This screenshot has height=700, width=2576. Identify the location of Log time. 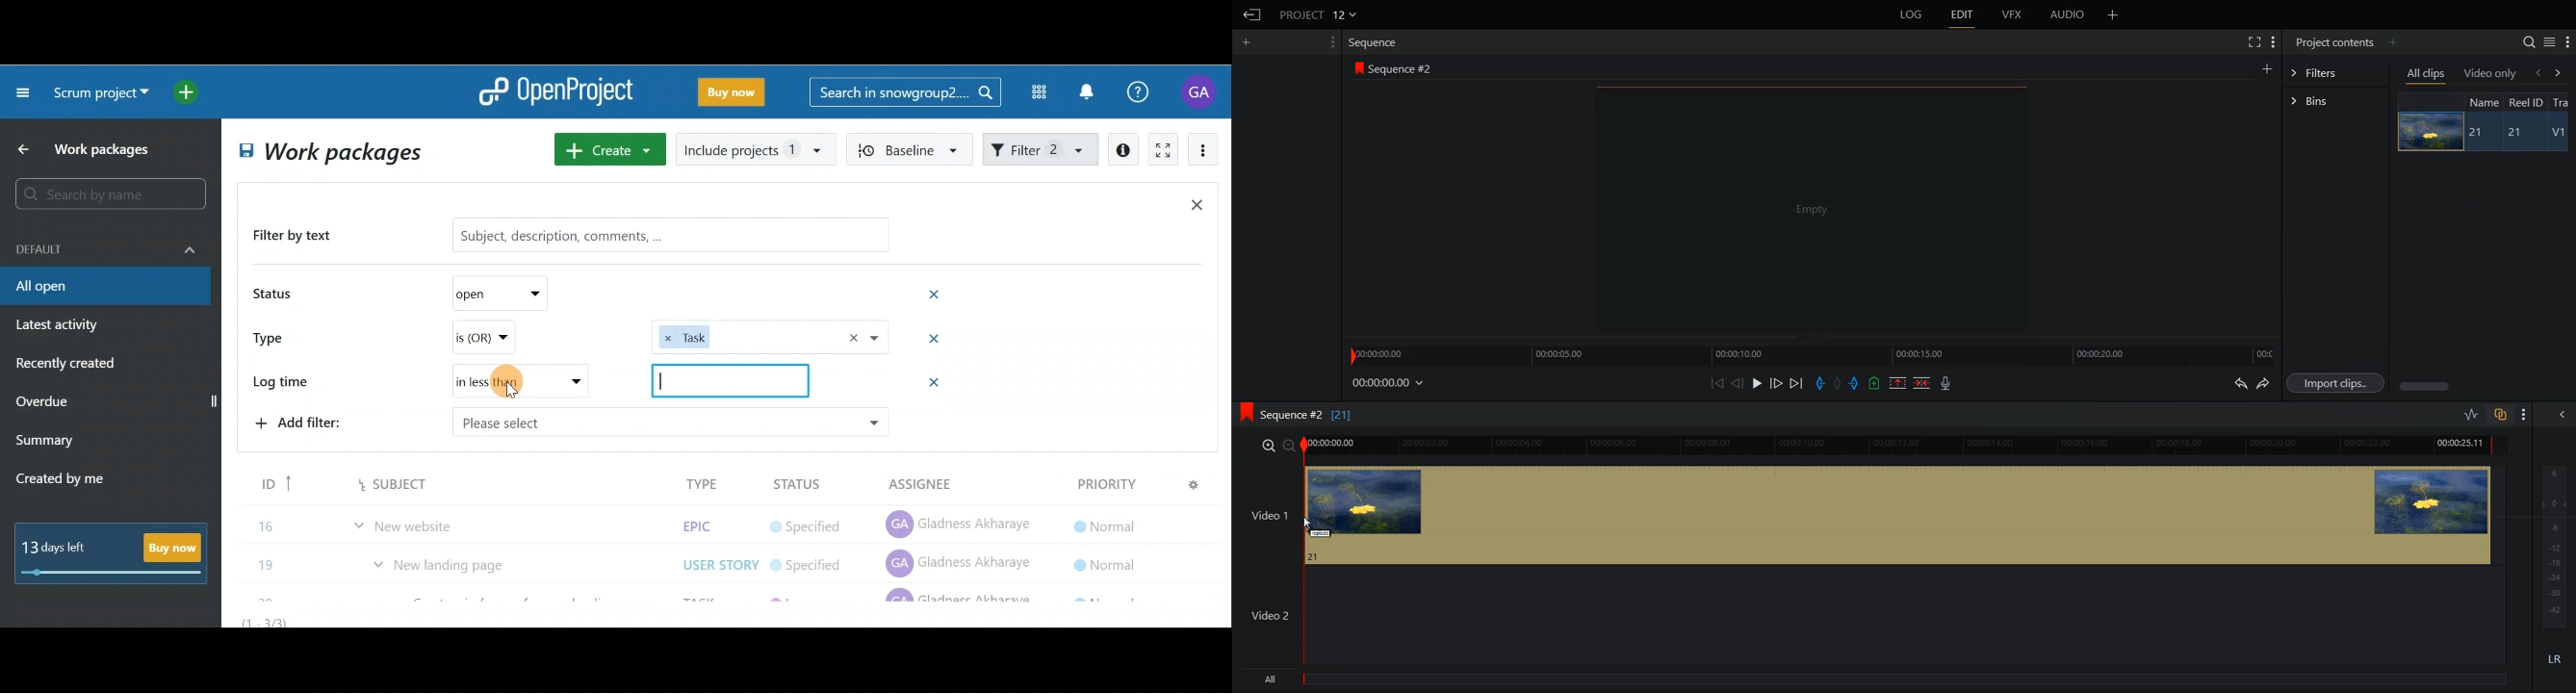
(287, 383).